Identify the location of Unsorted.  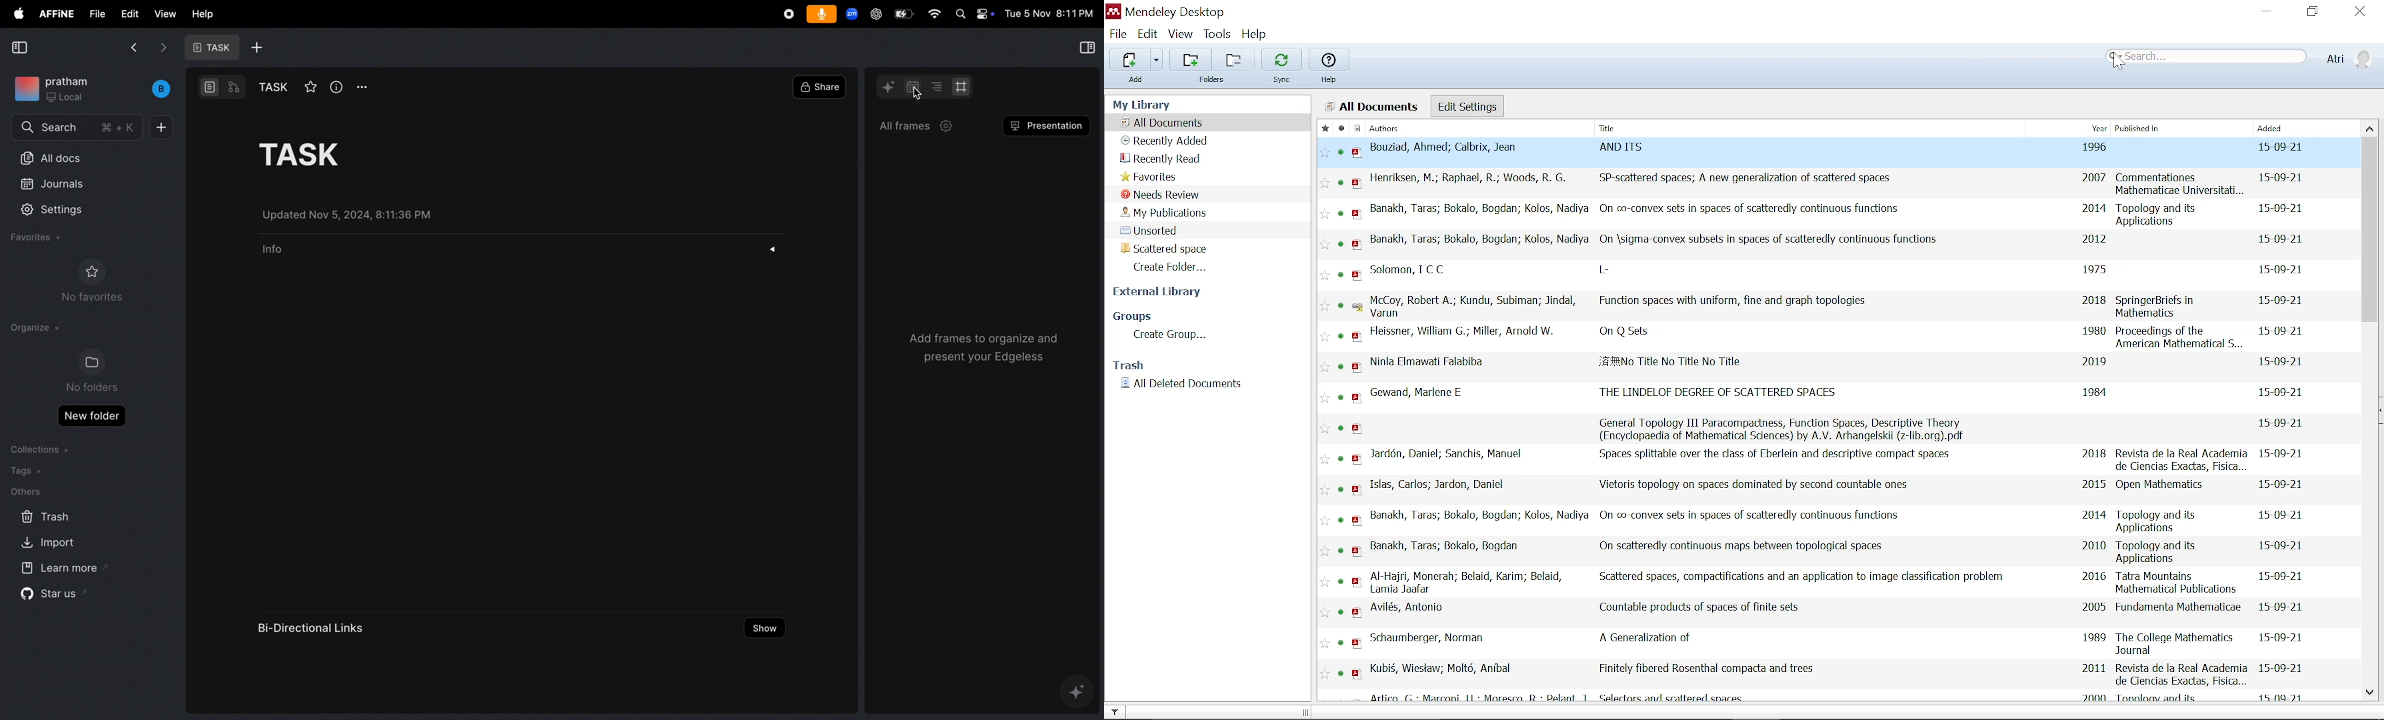
(1164, 231).